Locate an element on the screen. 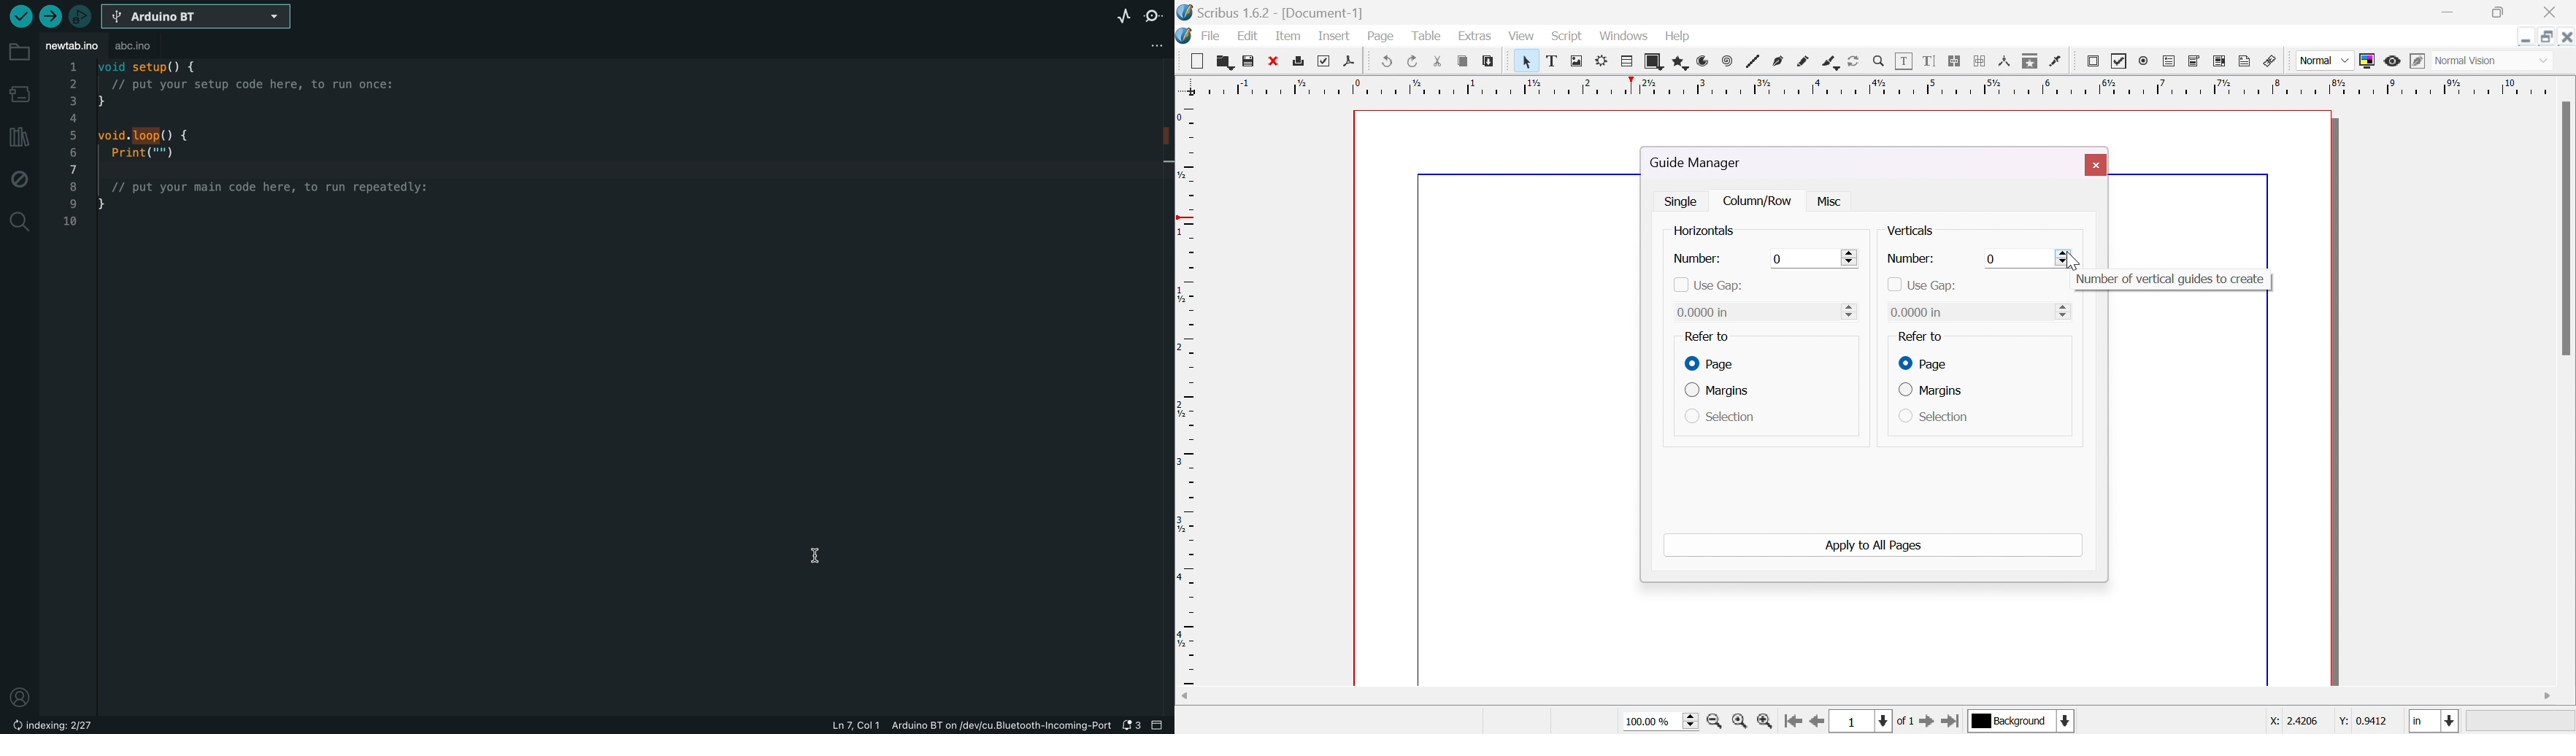  coordinates is located at coordinates (2321, 723).